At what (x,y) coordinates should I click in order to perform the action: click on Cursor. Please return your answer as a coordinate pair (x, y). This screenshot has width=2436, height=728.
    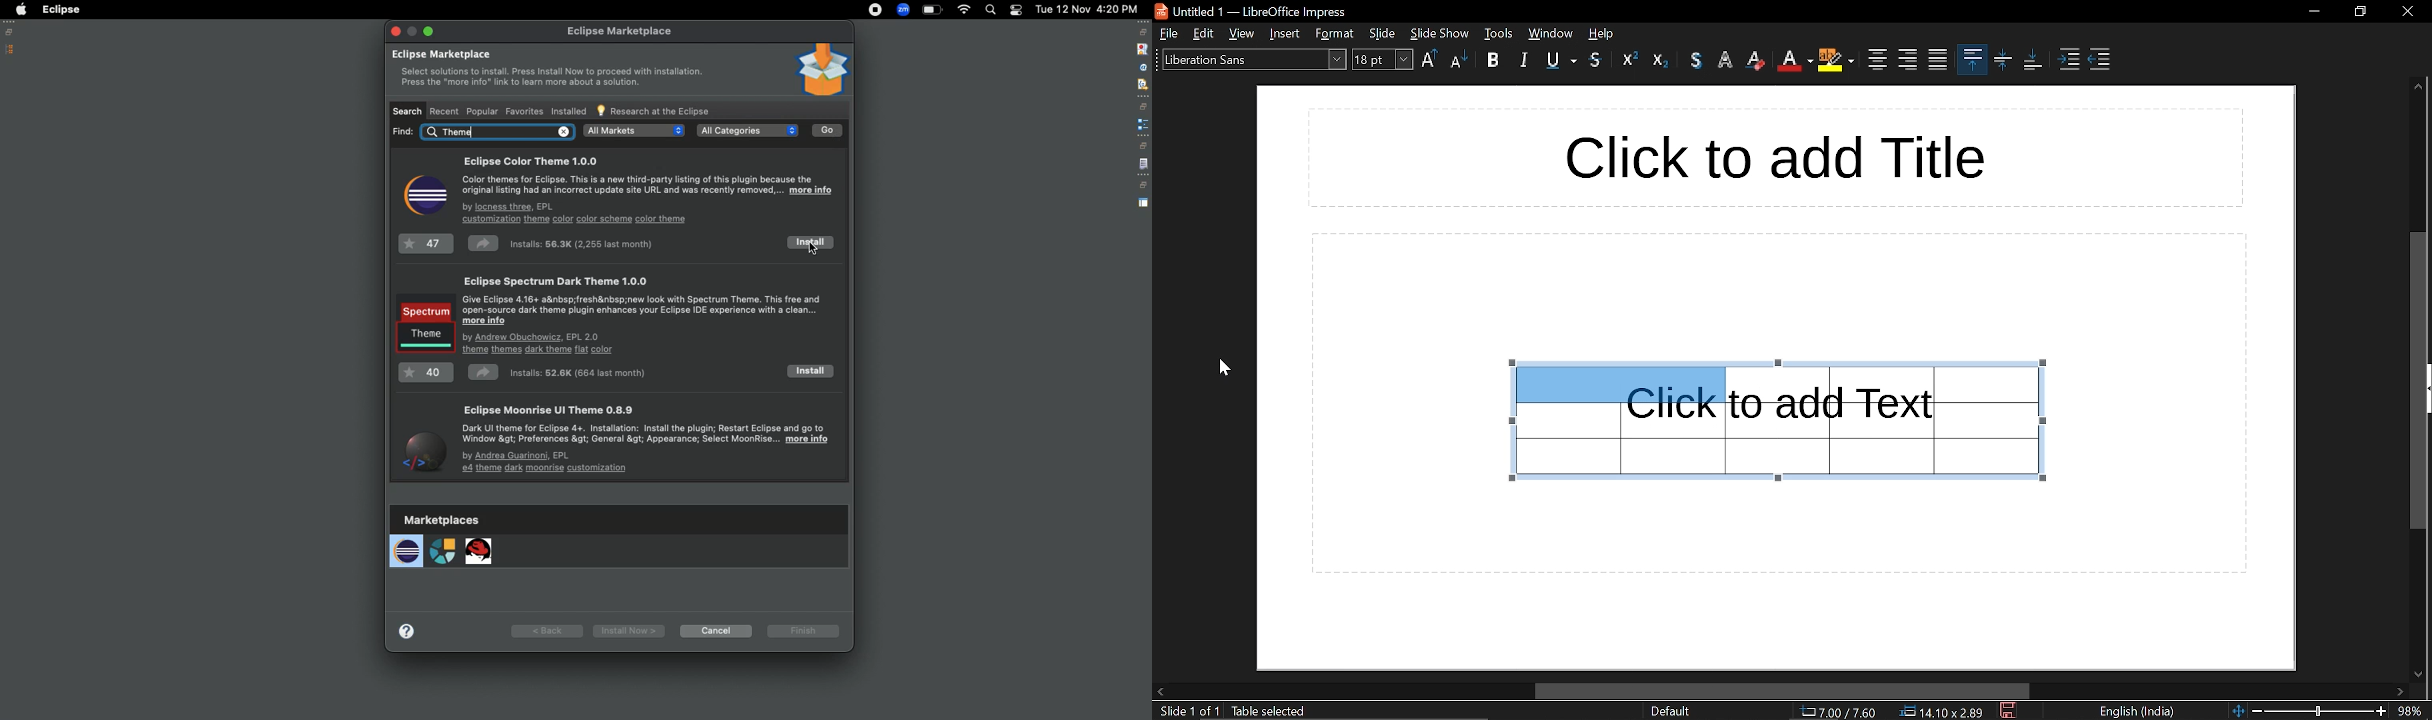
    Looking at the image, I should click on (1227, 368).